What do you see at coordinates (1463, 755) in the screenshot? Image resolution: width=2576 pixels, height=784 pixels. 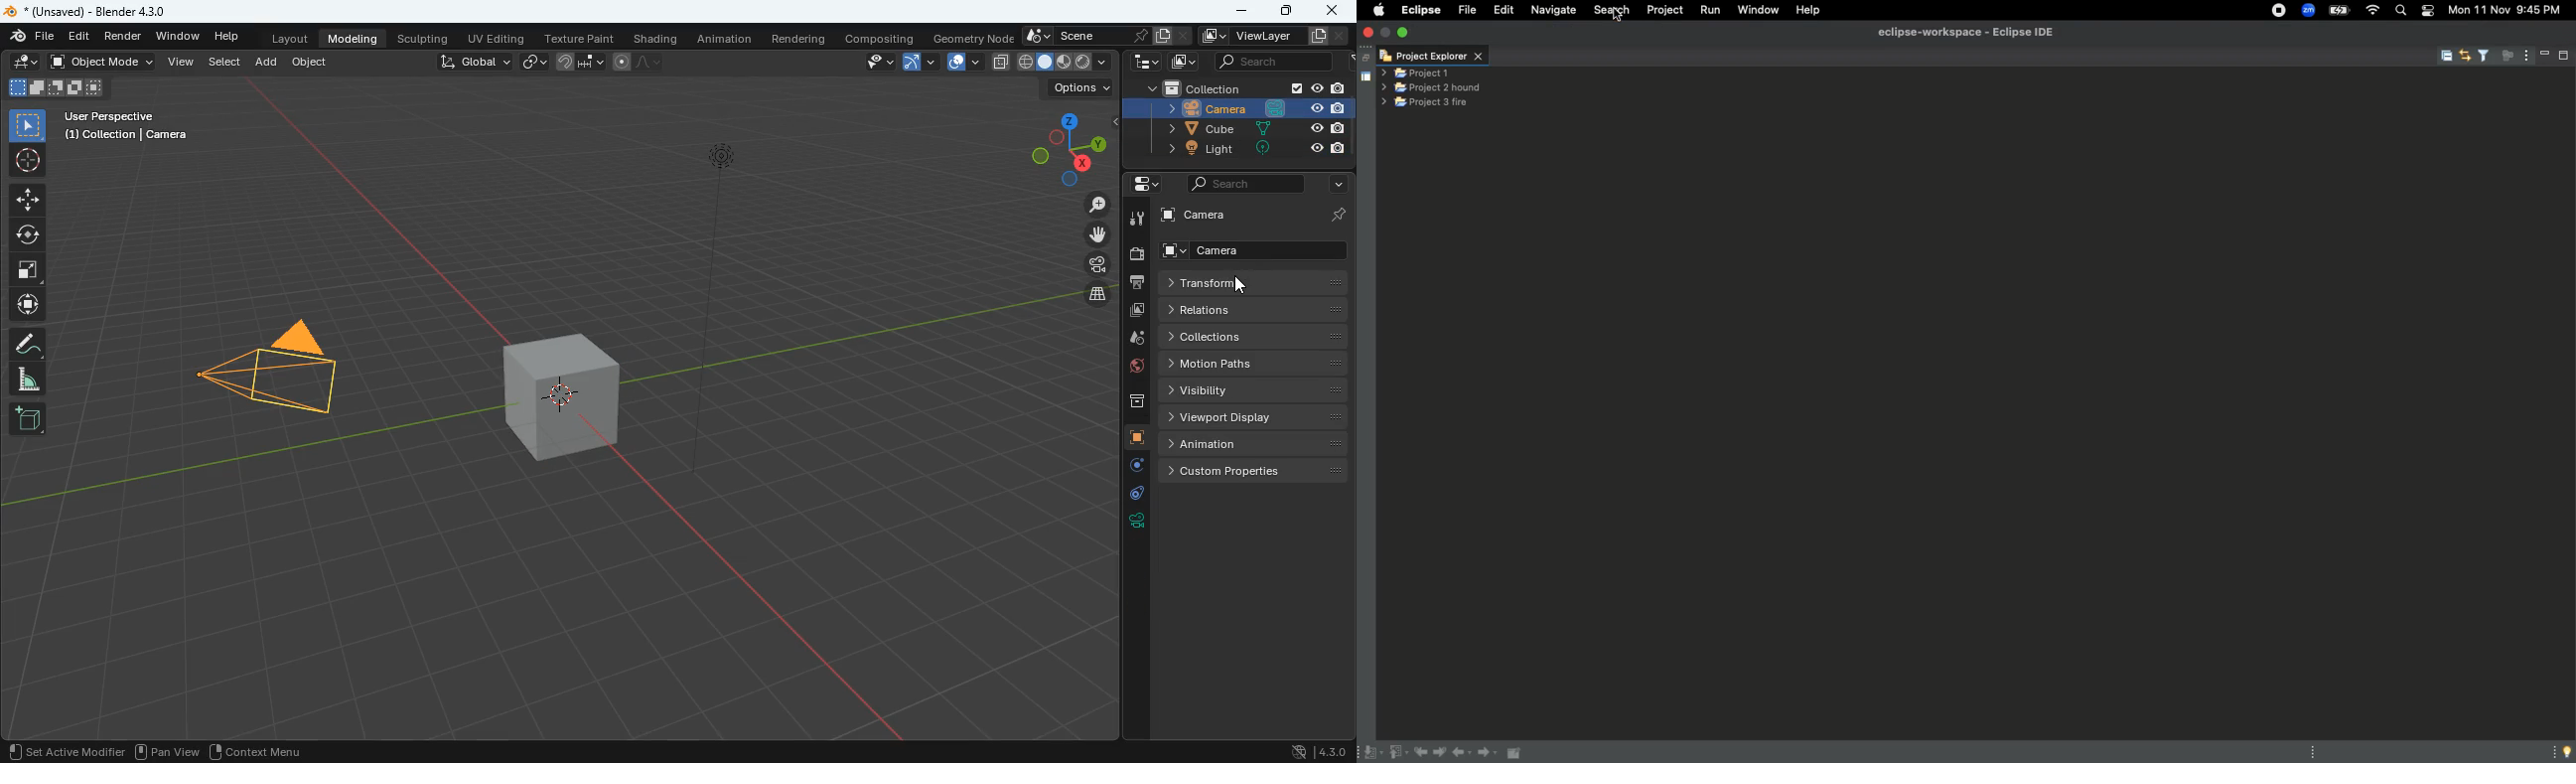 I see `Back` at bounding box center [1463, 755].